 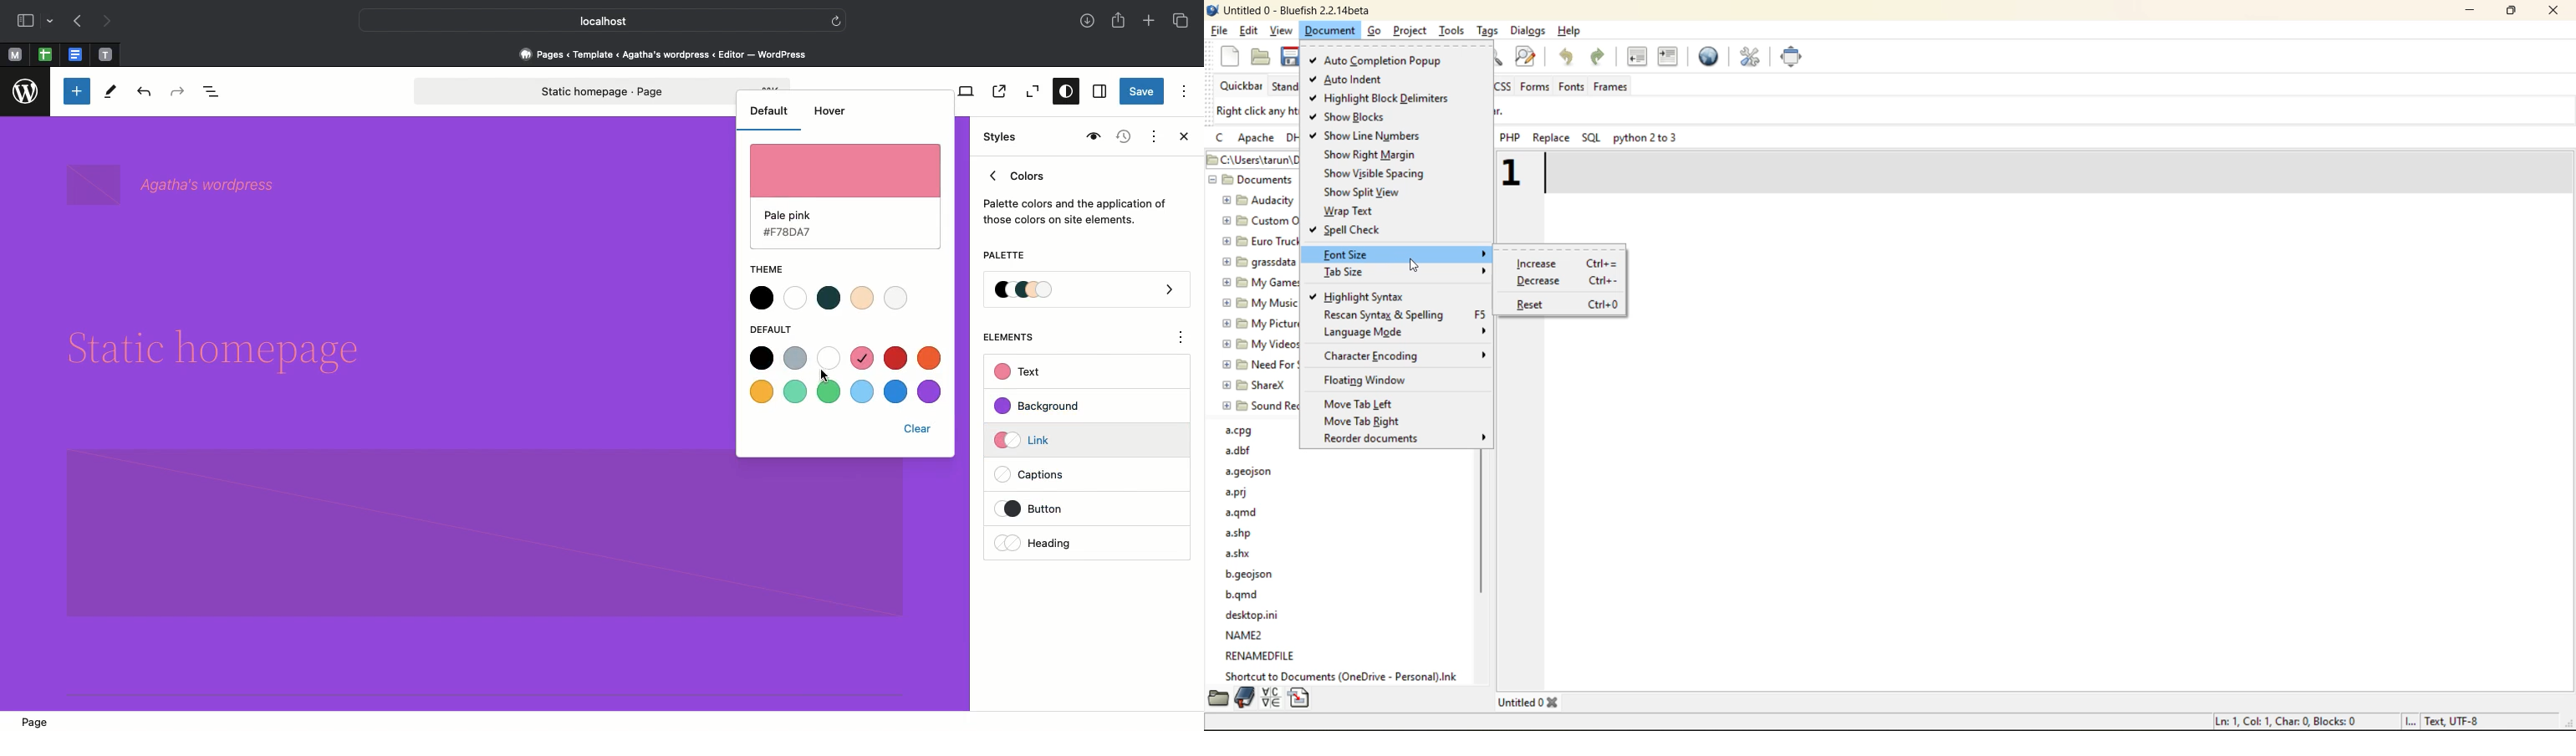 I want to click on Next page, so click(x=107, y=22).